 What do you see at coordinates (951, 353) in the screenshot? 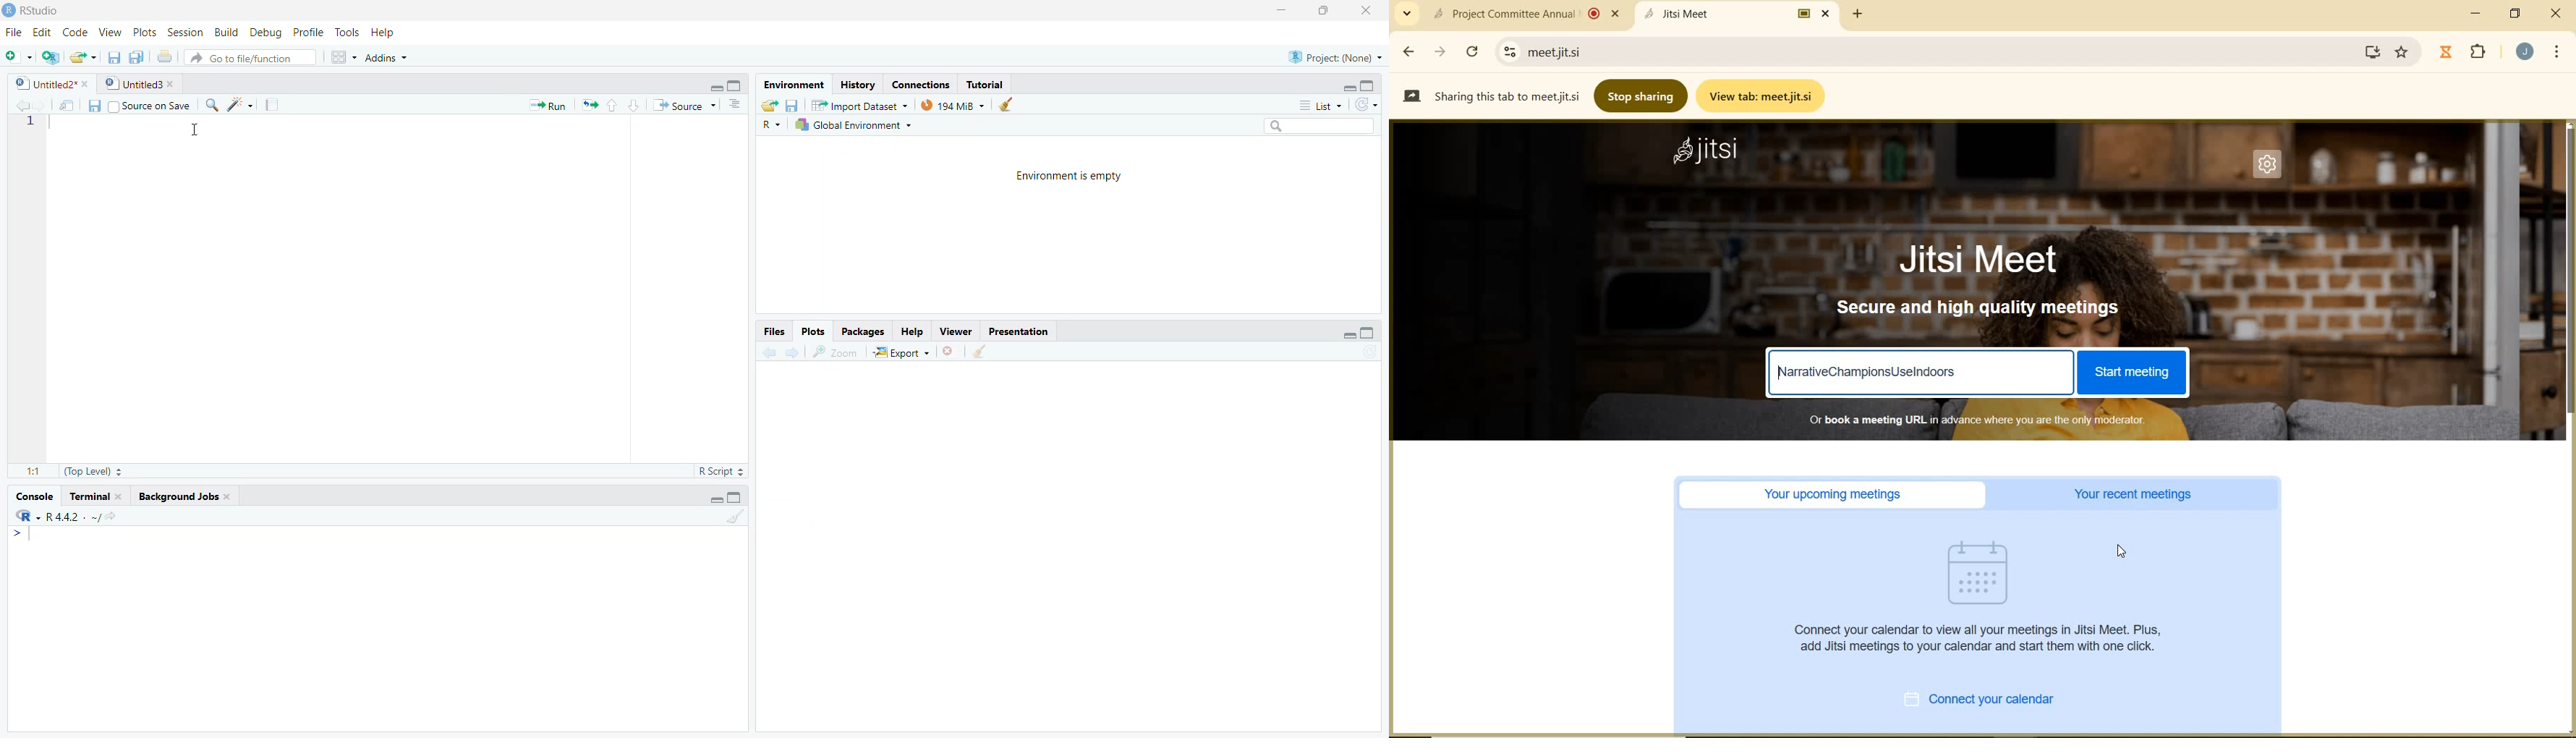
I see `close` at bounding box center [951, 353].